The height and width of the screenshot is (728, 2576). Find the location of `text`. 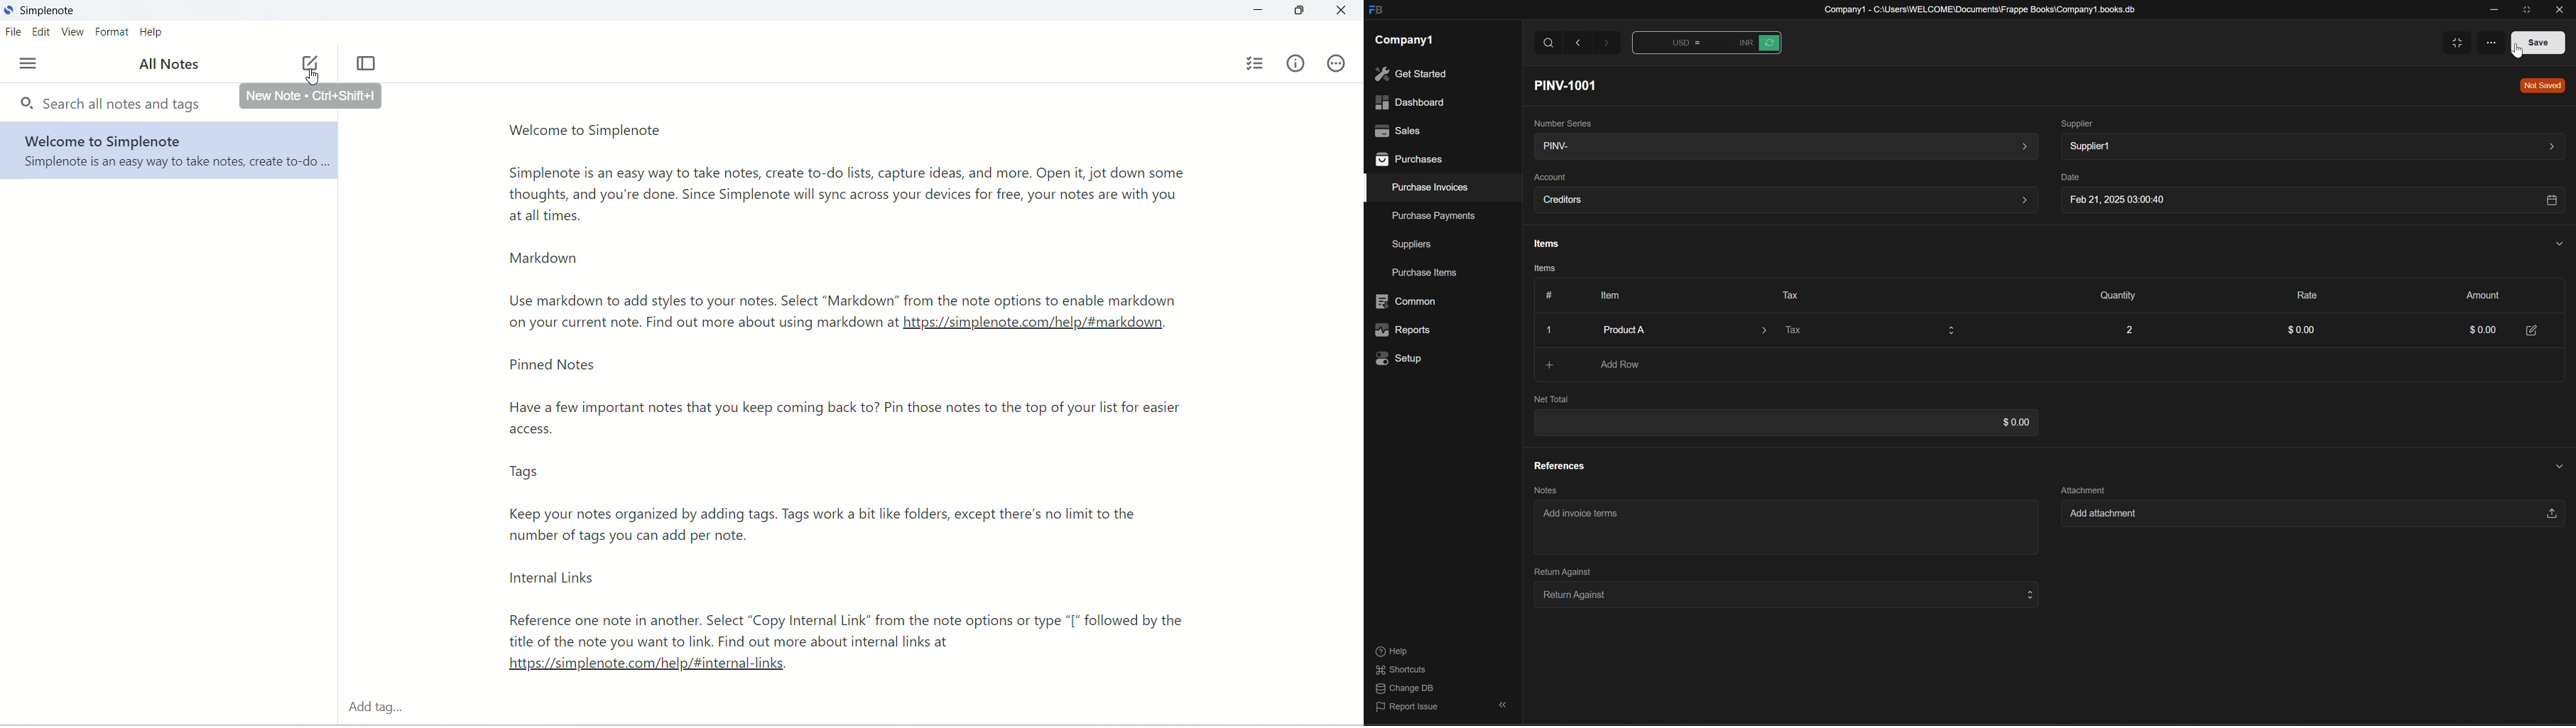

text is located at coordinates (834, 401).